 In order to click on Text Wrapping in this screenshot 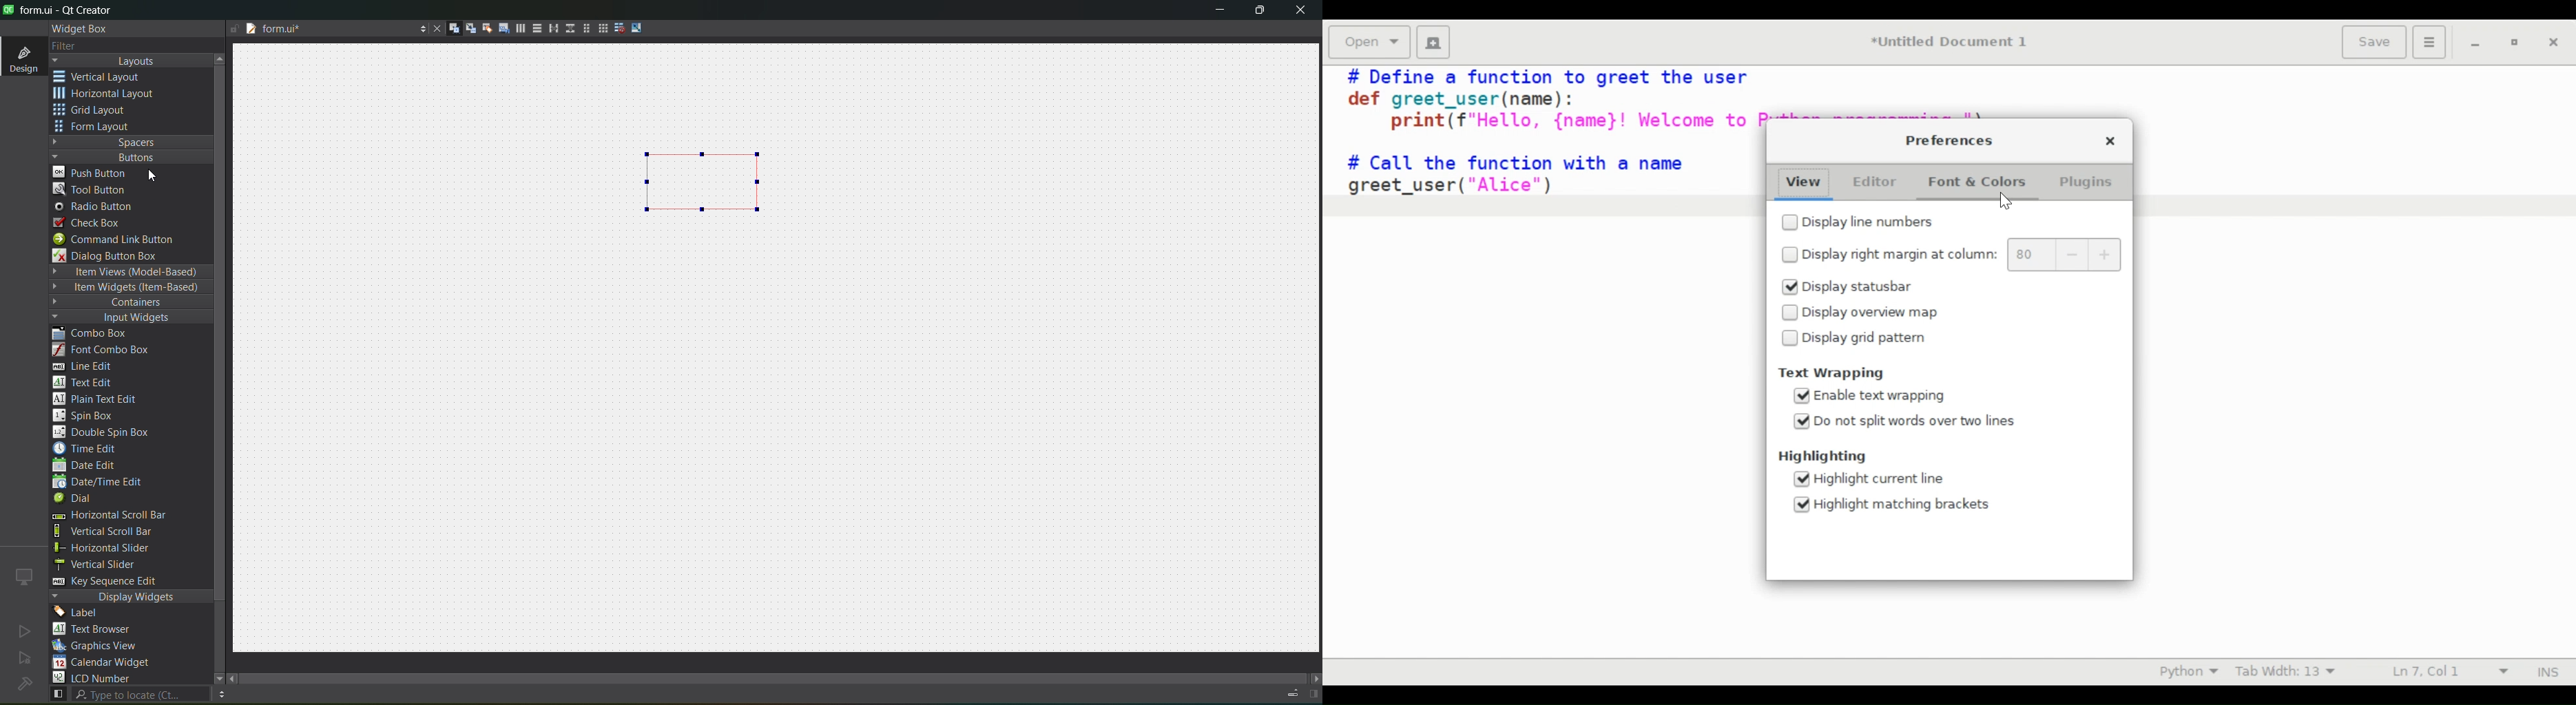, I will do `click(1831, 373)`.